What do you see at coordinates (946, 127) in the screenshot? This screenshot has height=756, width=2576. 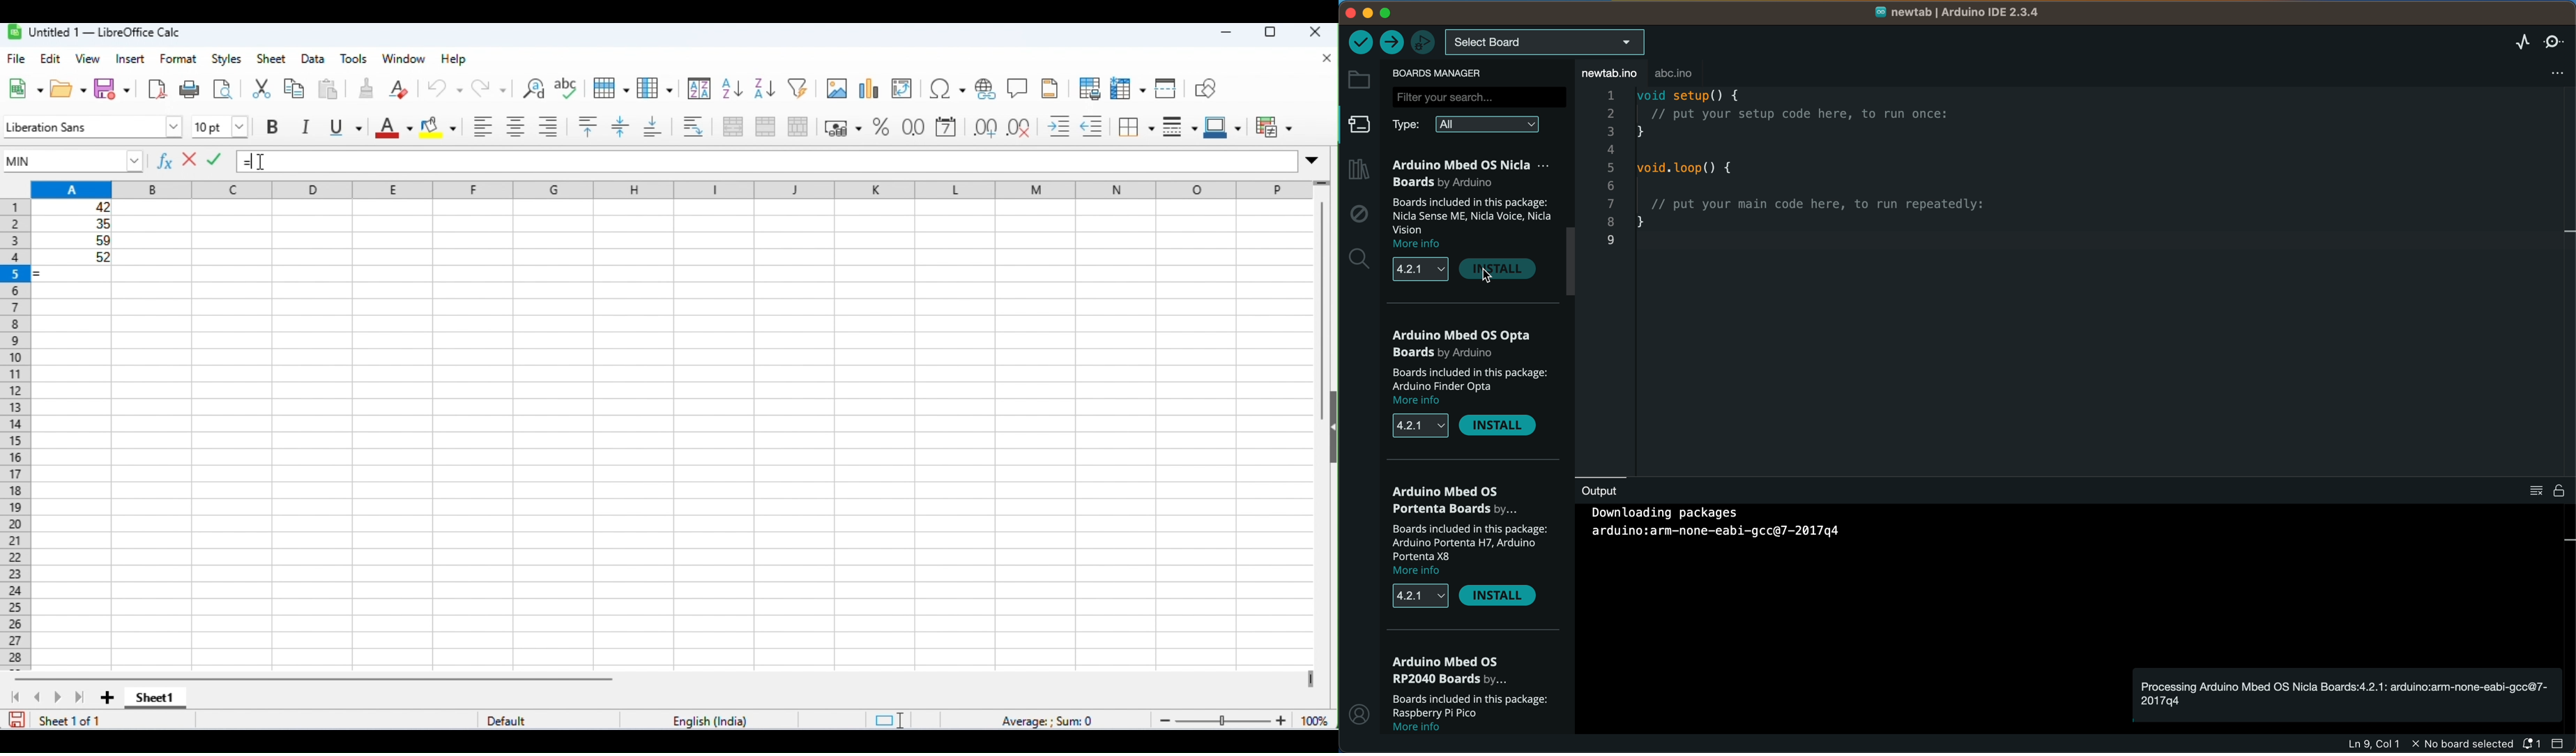 I see `format as date` at bounding box center [946, 127].